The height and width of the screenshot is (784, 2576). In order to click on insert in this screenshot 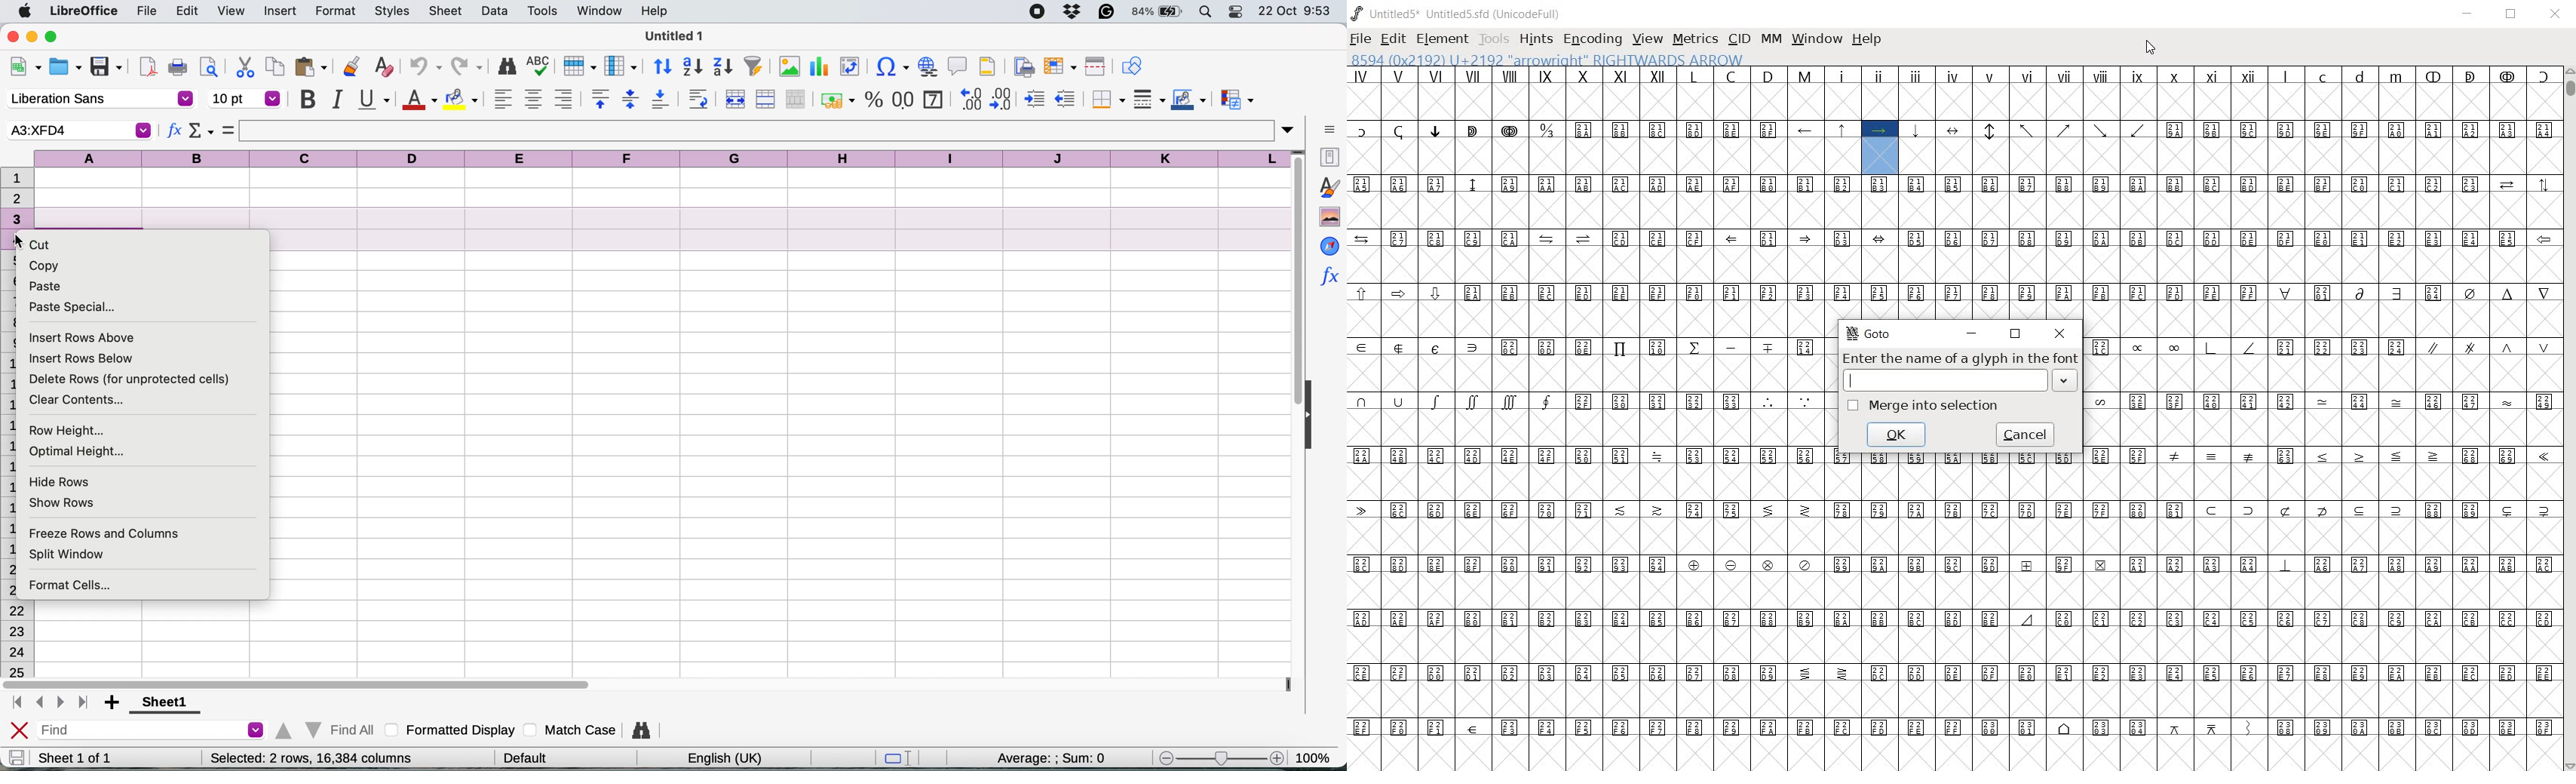, I will do `click(280, 12)`.